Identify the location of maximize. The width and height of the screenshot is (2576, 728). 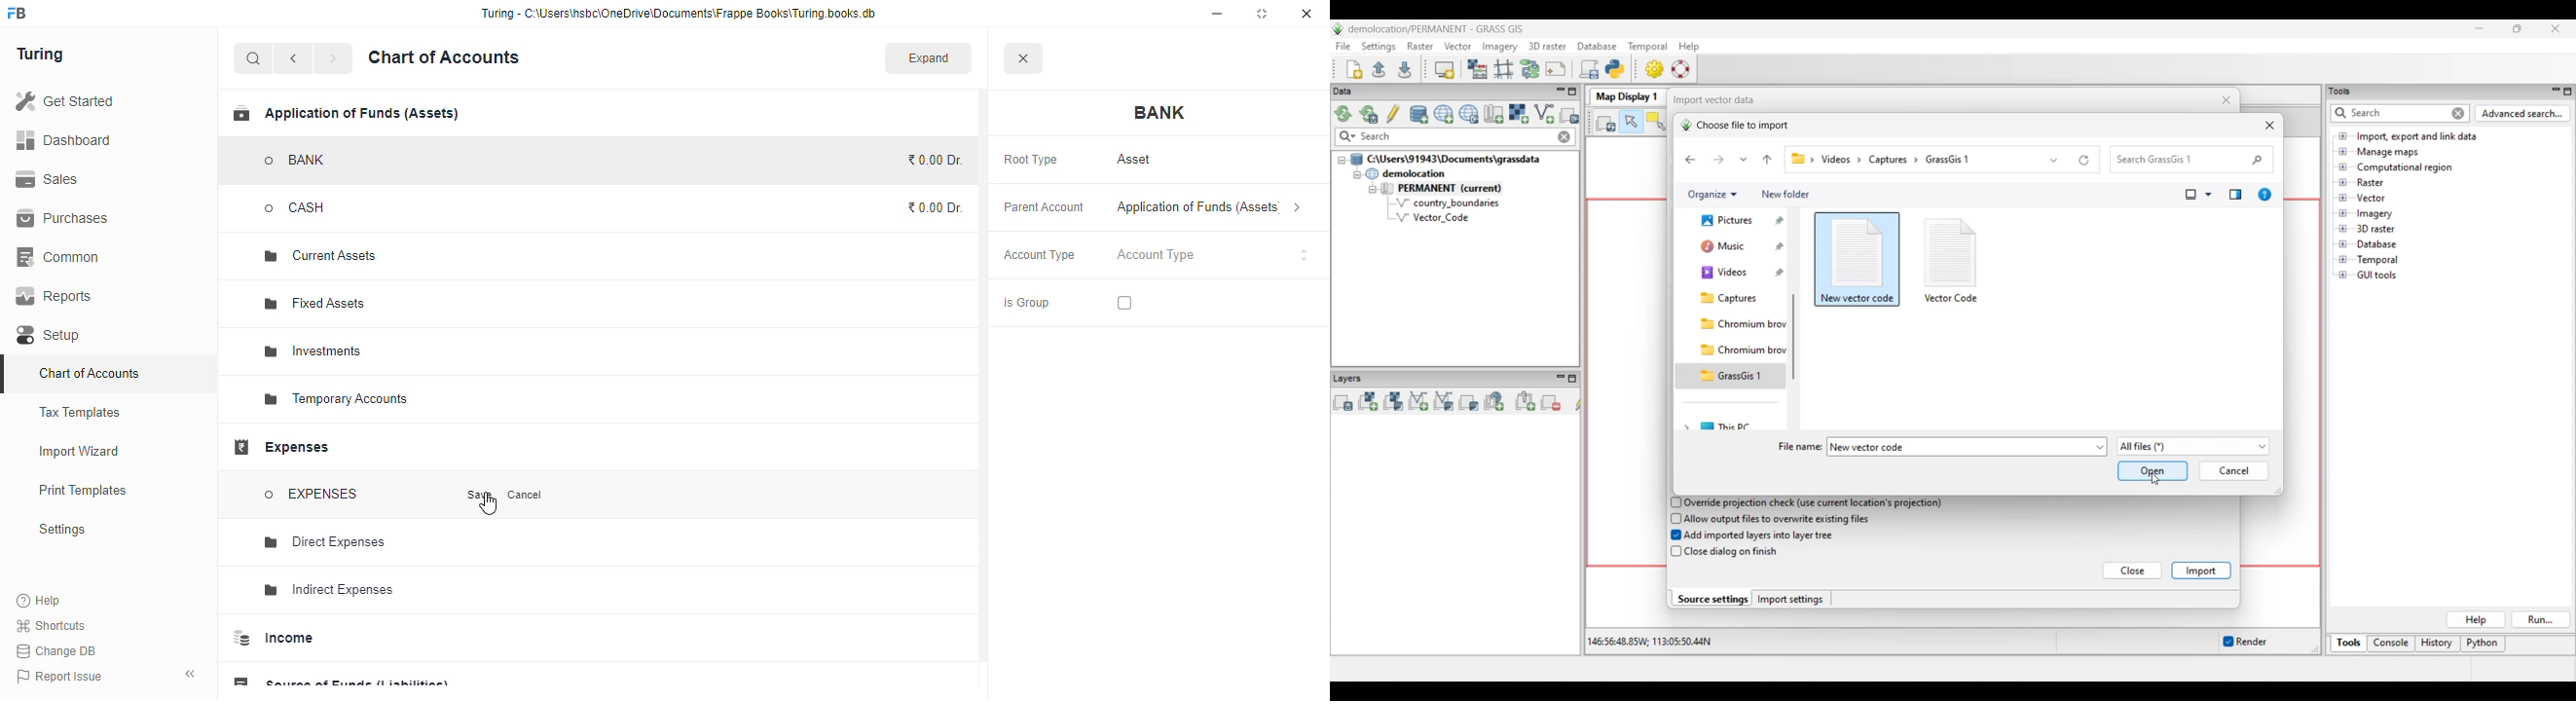
(1262, 14).